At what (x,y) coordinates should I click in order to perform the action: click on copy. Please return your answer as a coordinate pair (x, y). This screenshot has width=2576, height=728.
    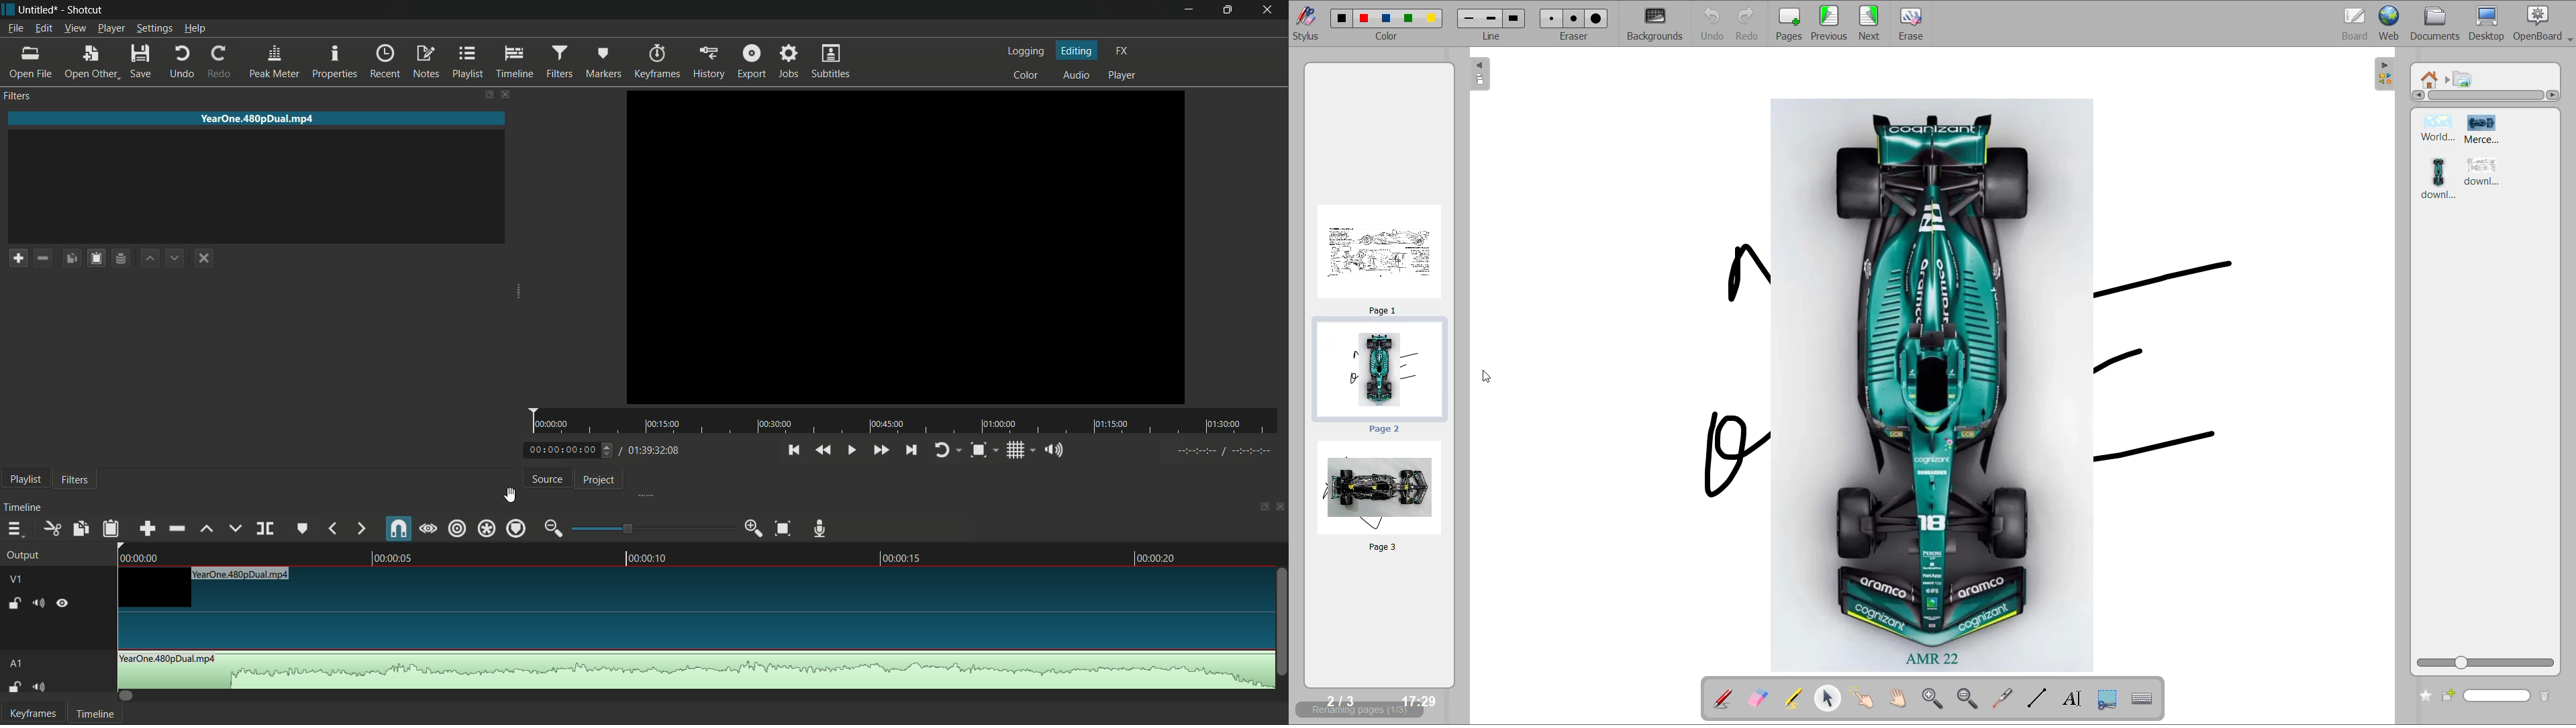
    Looking at the image, I should click on (81, 527).